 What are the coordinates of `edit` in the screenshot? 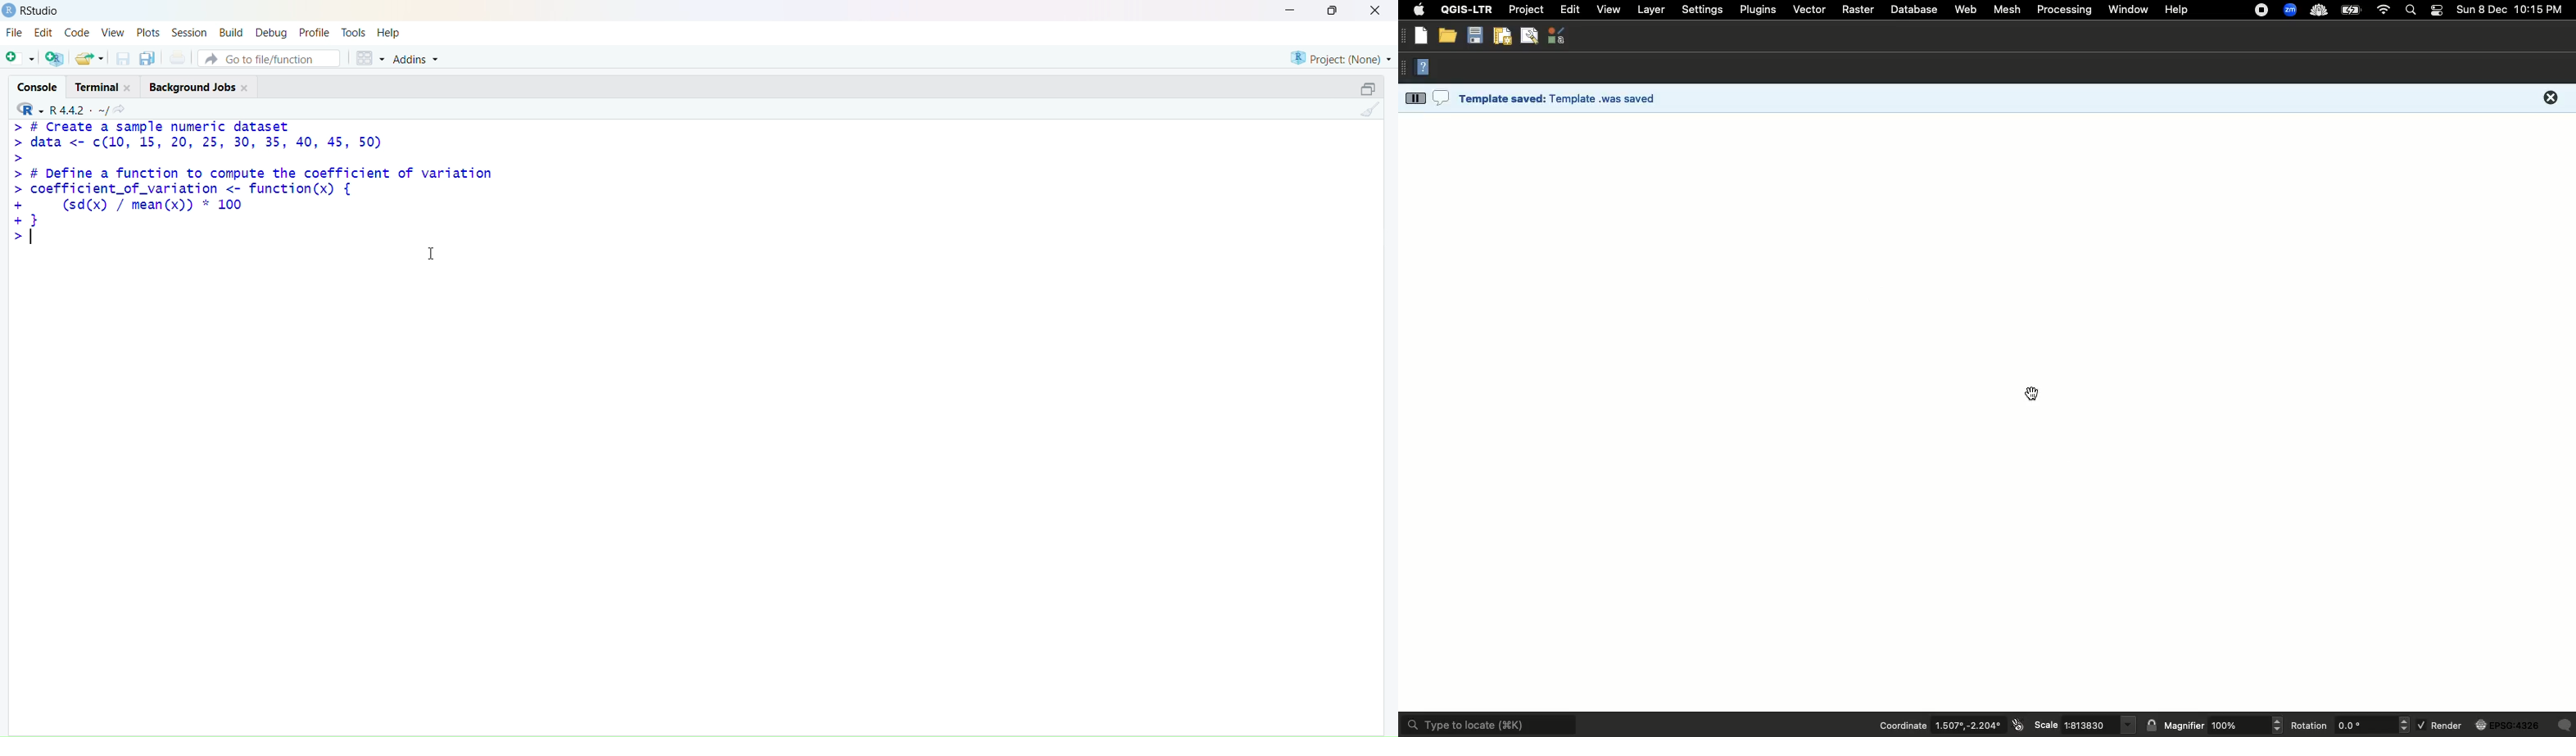 It's located at (44, 32).